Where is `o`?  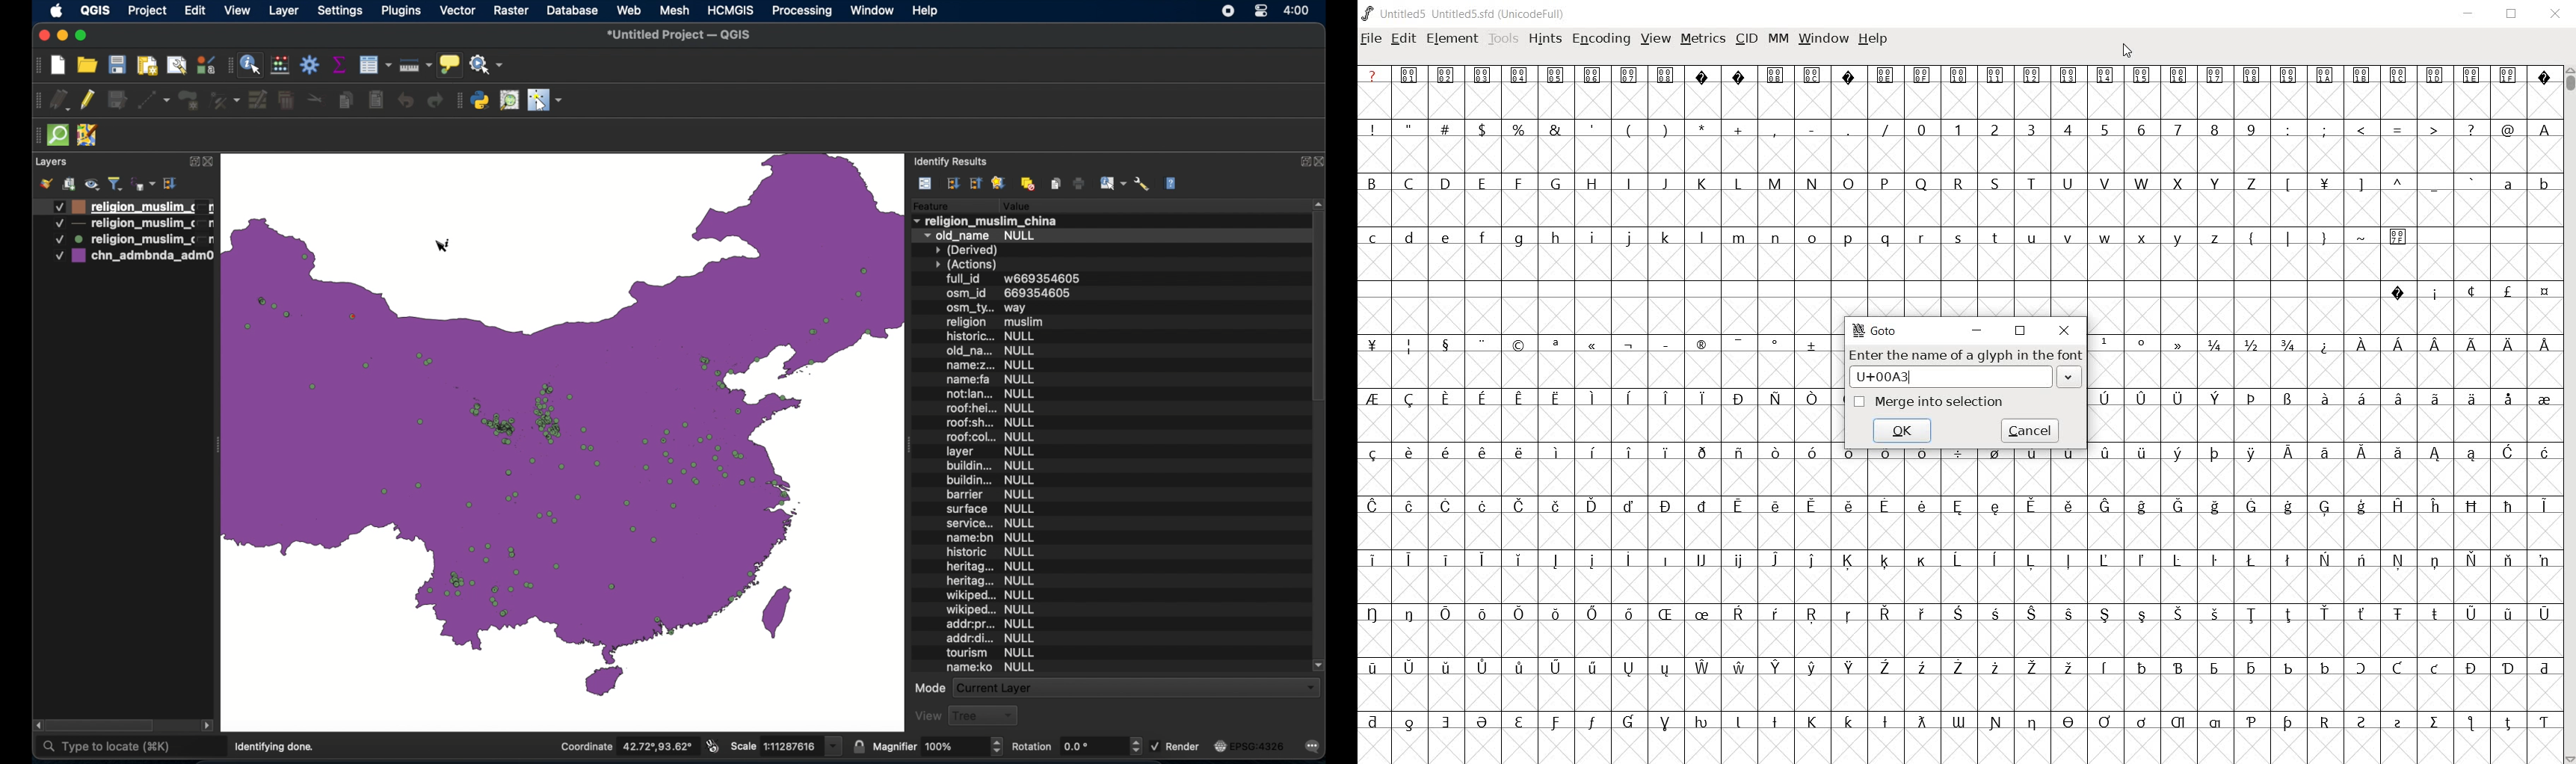 o is located at coordinates (1812, 239).